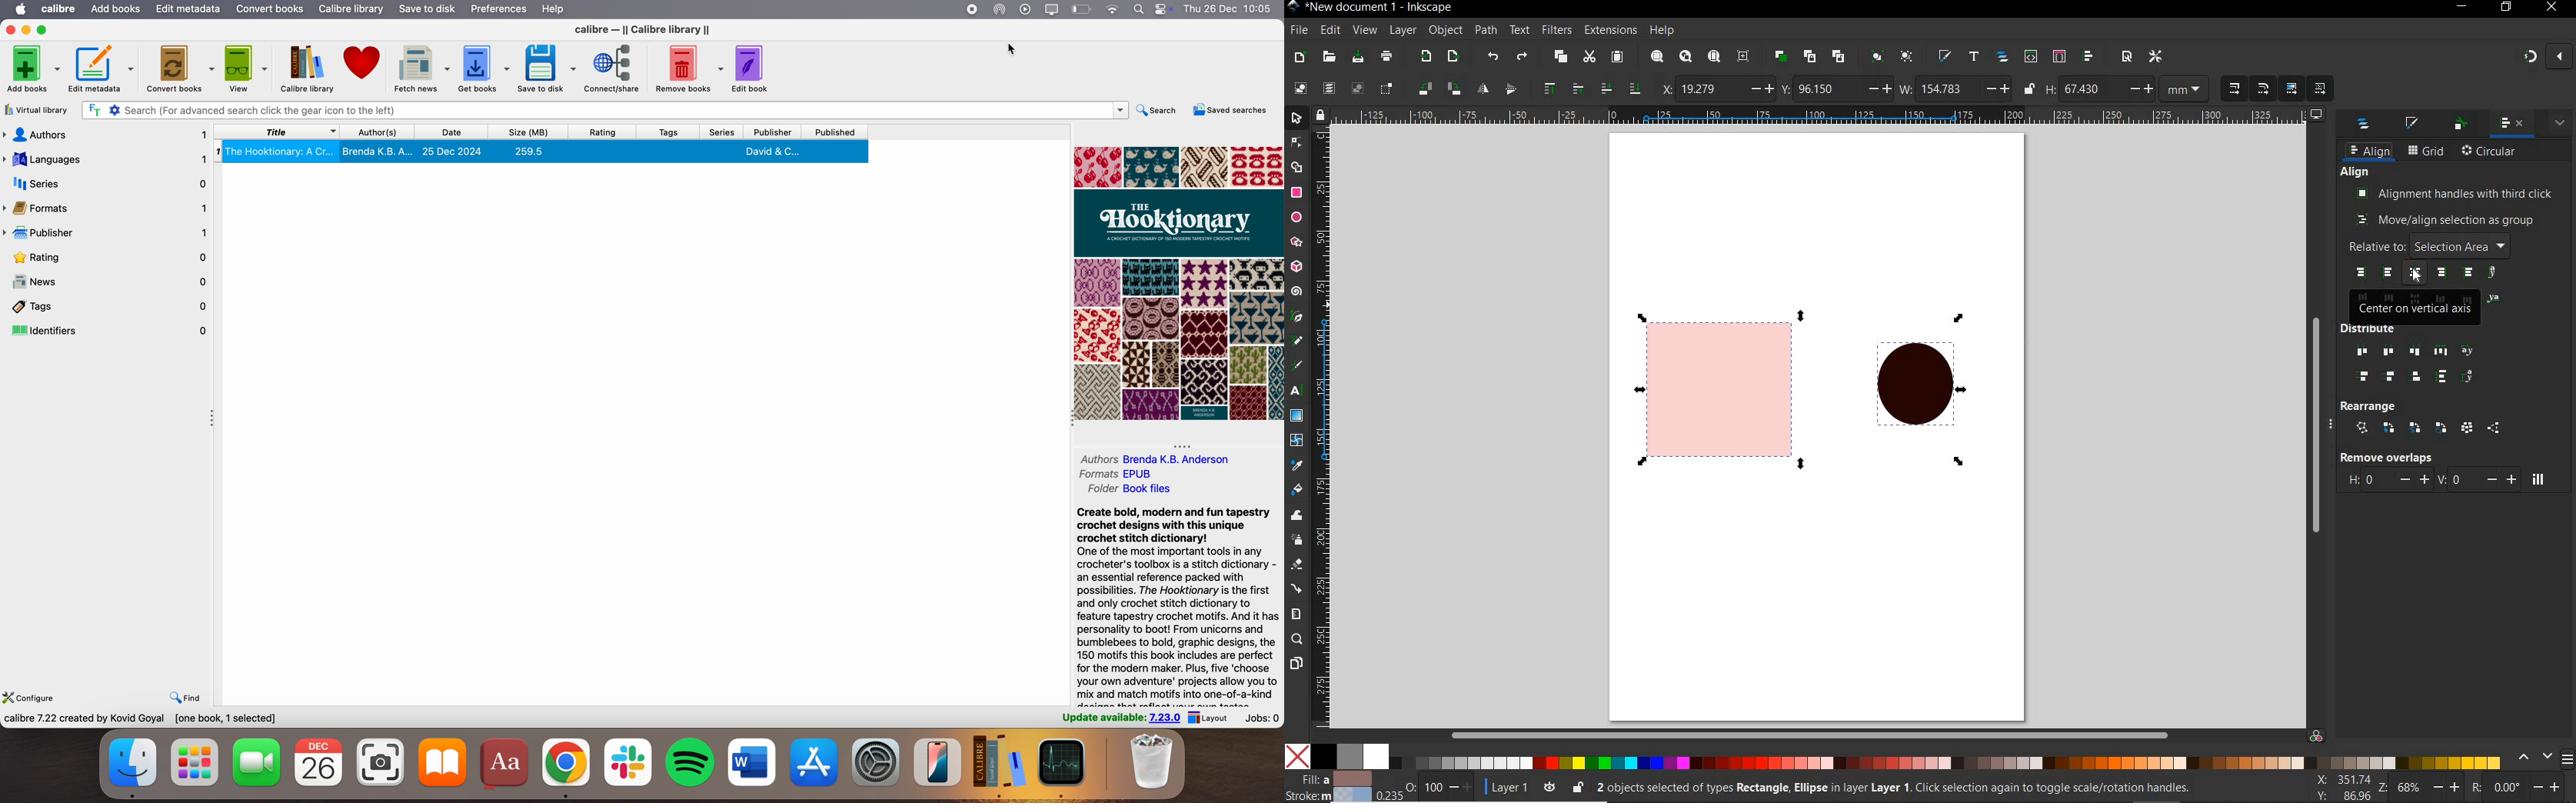 The height and width of the screenshot is (812, 2576). I want to click on formats, so click(1119, 474).